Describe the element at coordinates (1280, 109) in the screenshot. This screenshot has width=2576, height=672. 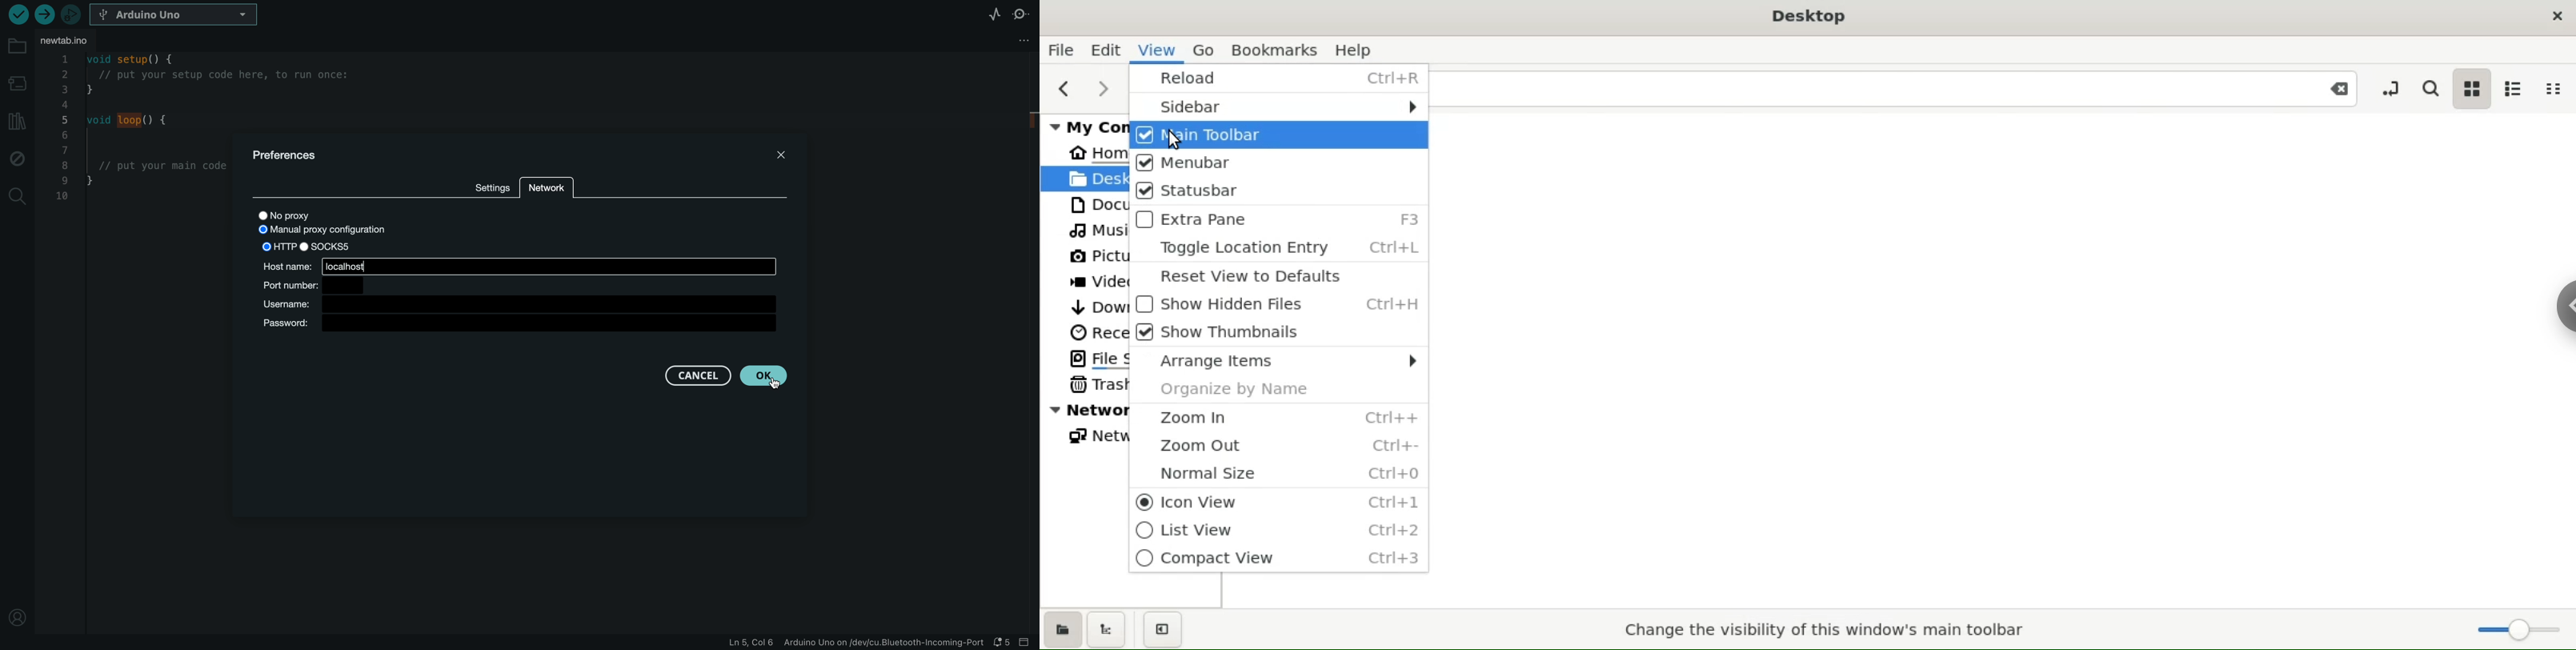
I see `sidebar` at that location.